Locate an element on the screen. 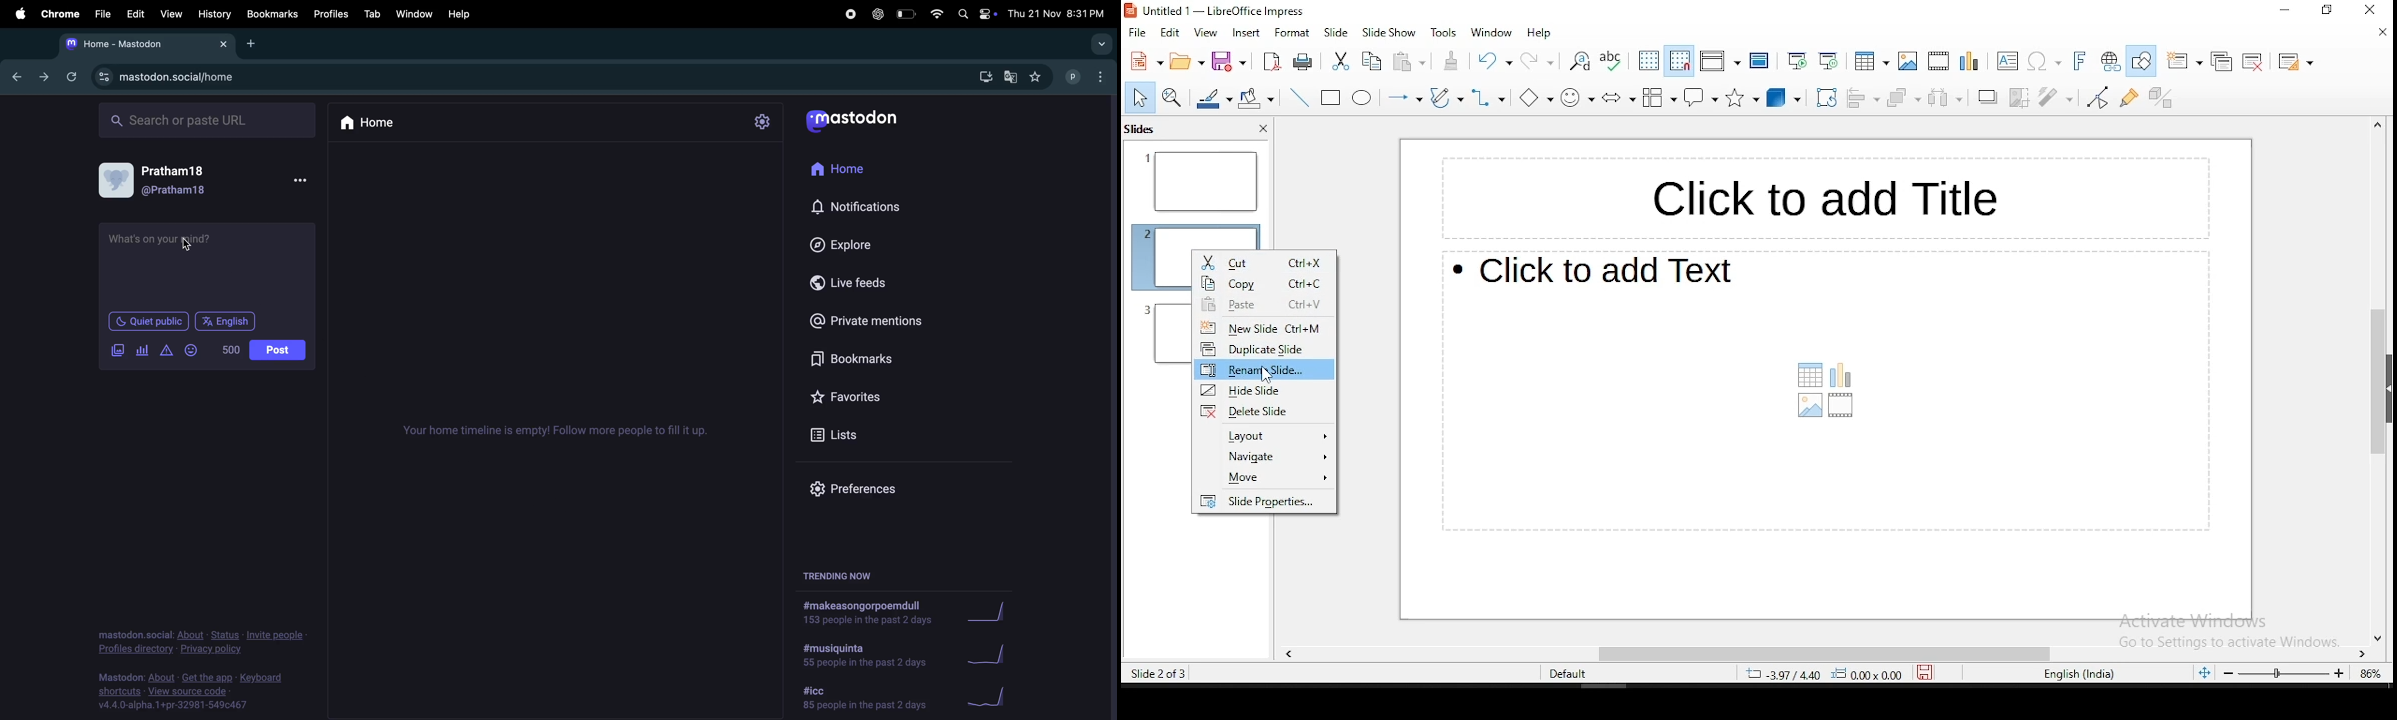 This screenshot has height=728, width=2408. duplicate slide is located at coordinates (2221, 60).